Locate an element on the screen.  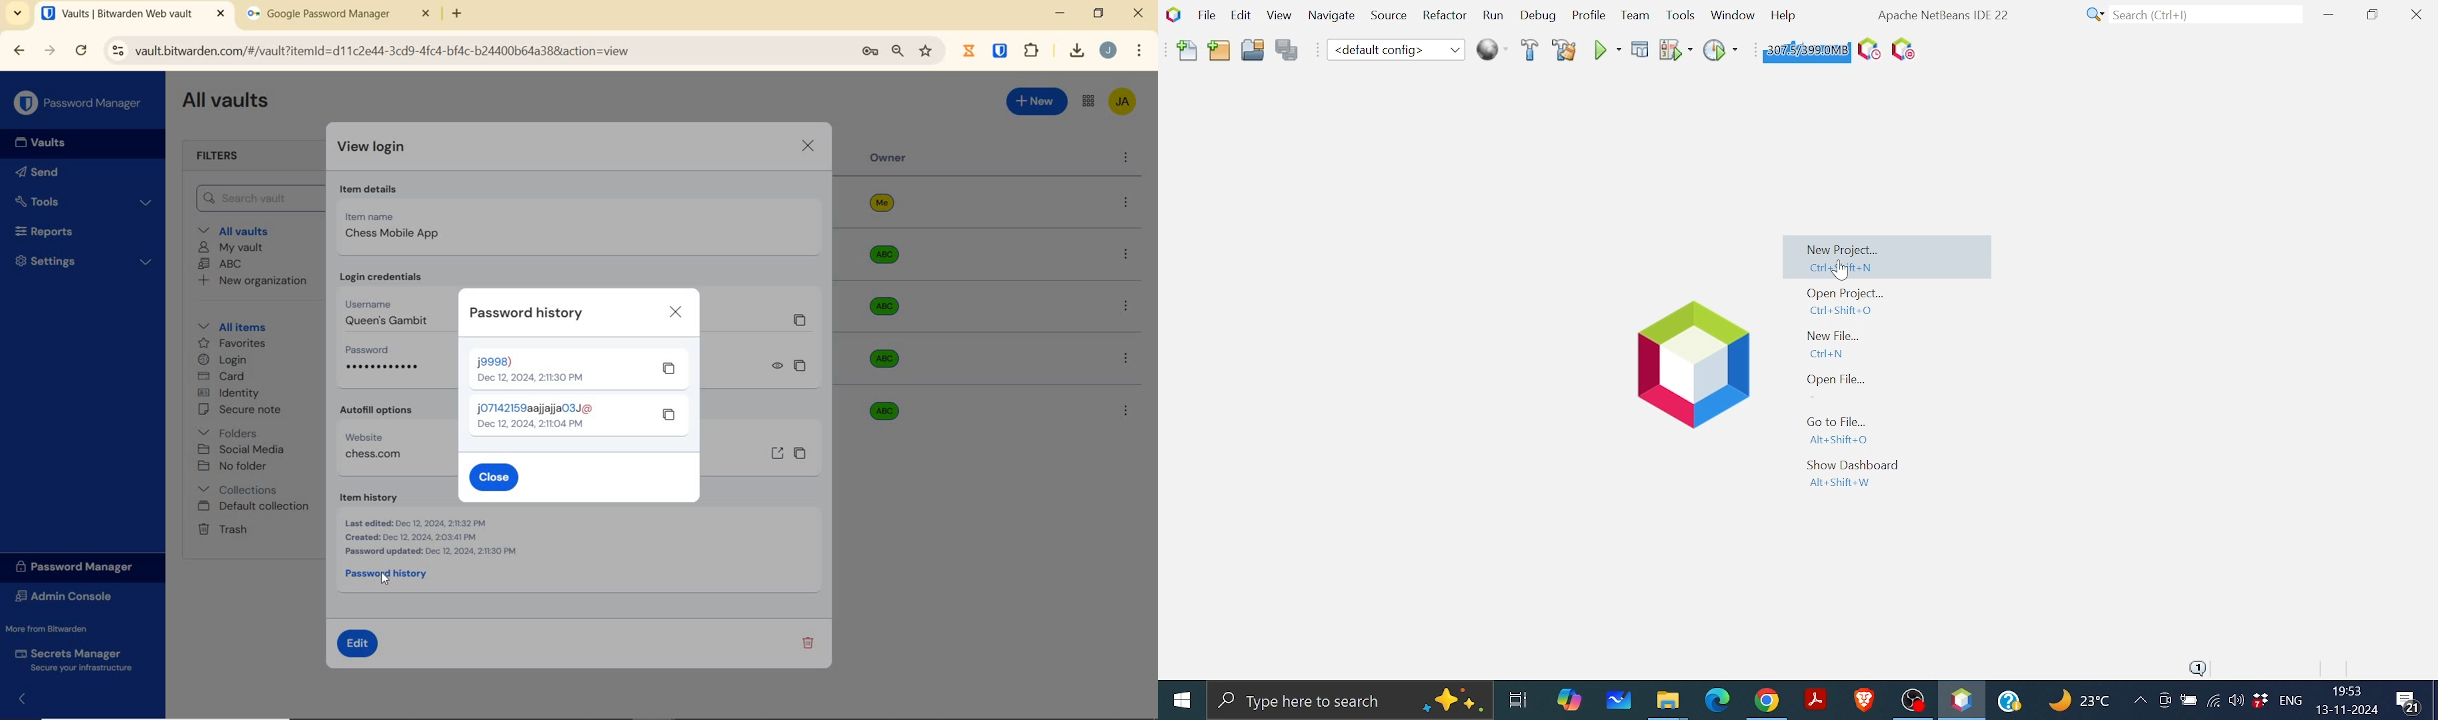
ABC is located at coordinates (222, 263).